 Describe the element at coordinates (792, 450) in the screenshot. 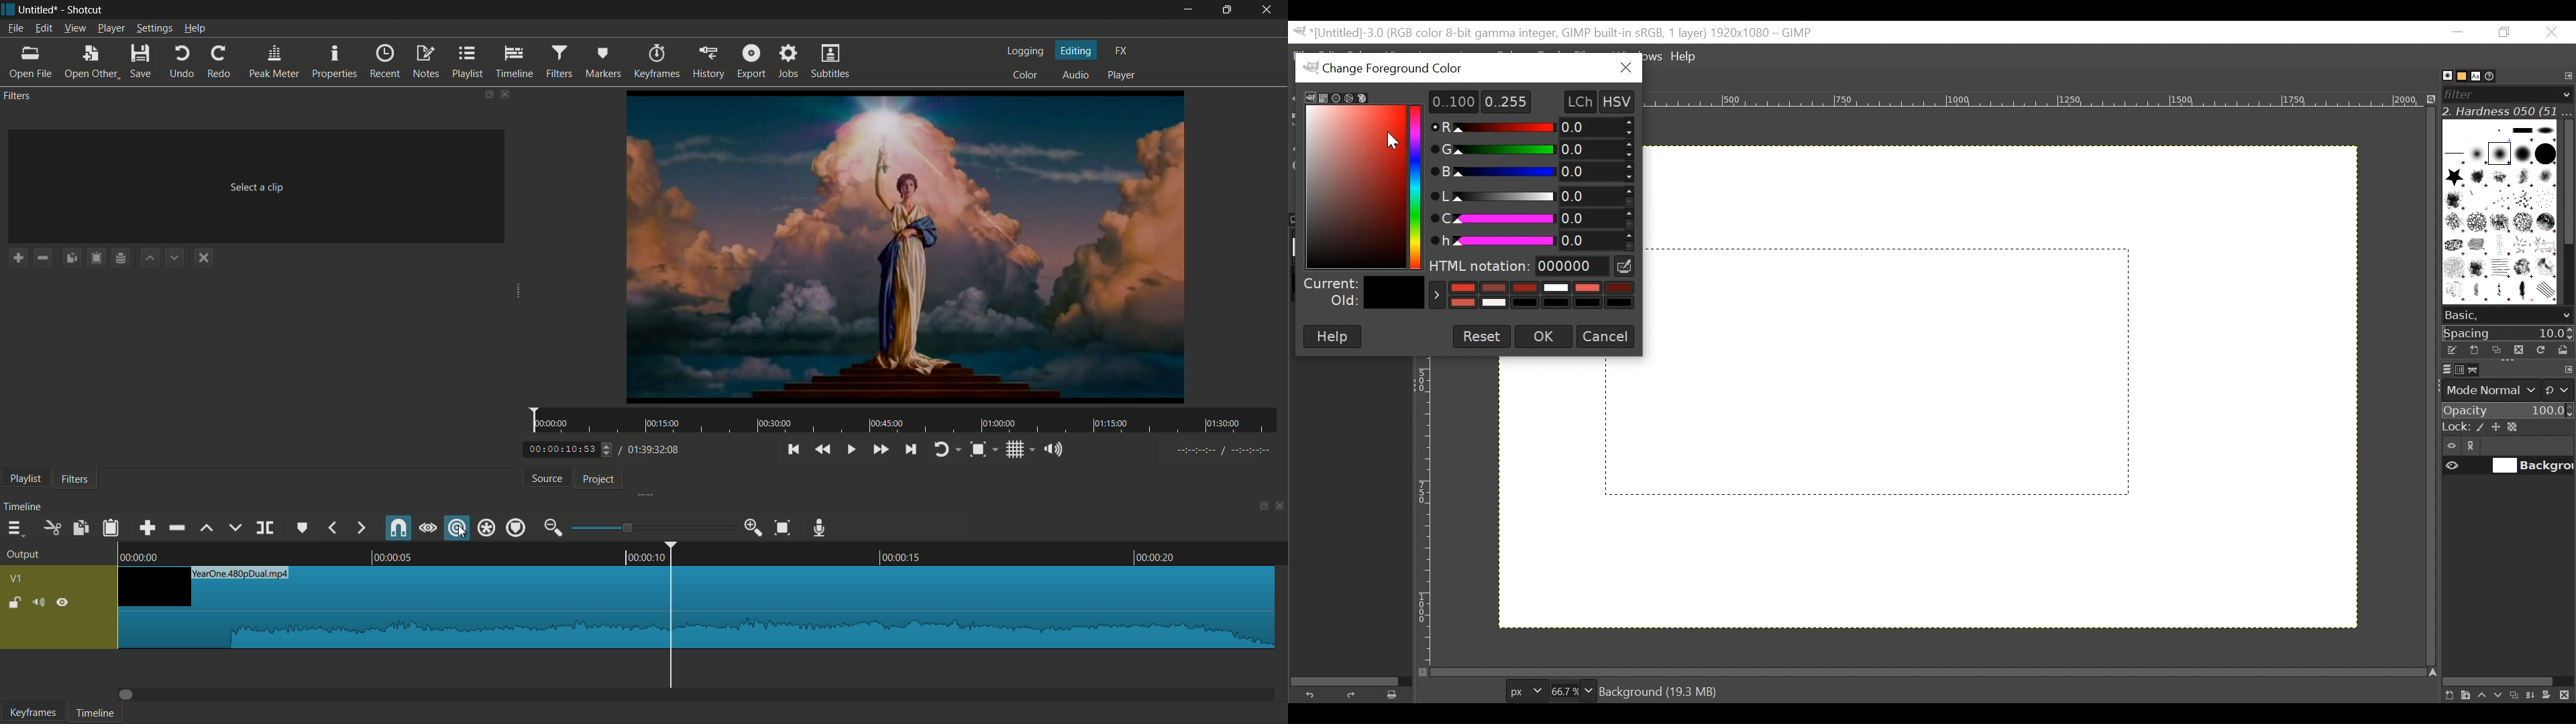

I see `skip to the previous point` at that location.